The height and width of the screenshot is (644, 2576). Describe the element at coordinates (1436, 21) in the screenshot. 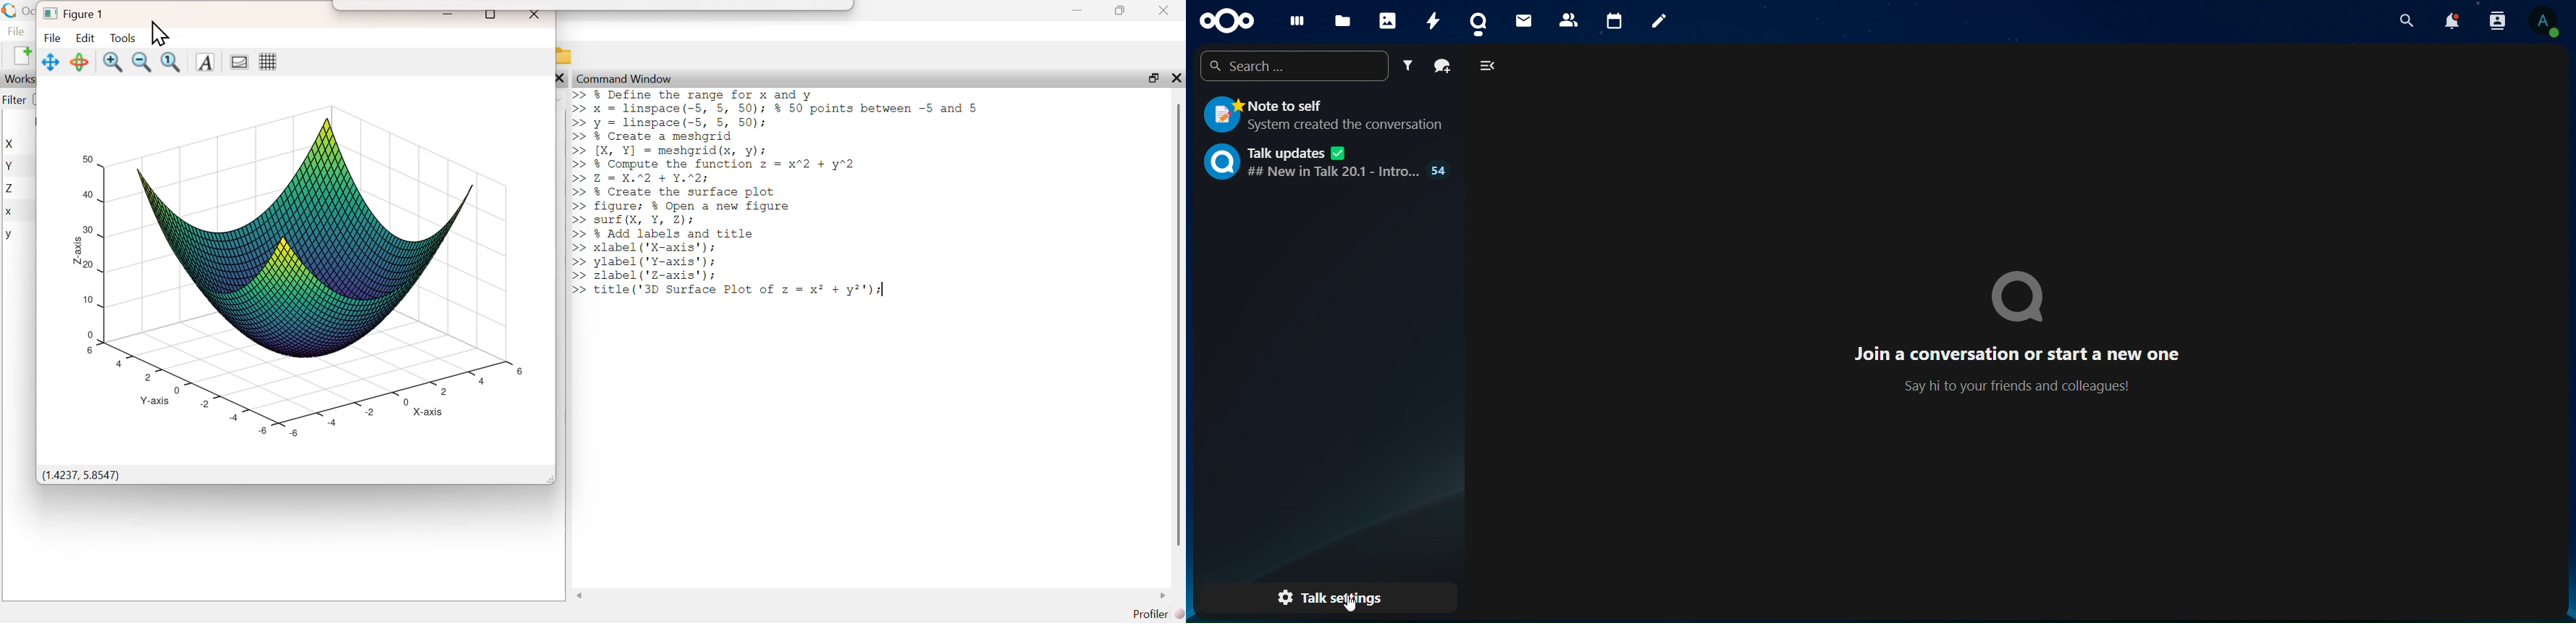

I see `activity` at that location.